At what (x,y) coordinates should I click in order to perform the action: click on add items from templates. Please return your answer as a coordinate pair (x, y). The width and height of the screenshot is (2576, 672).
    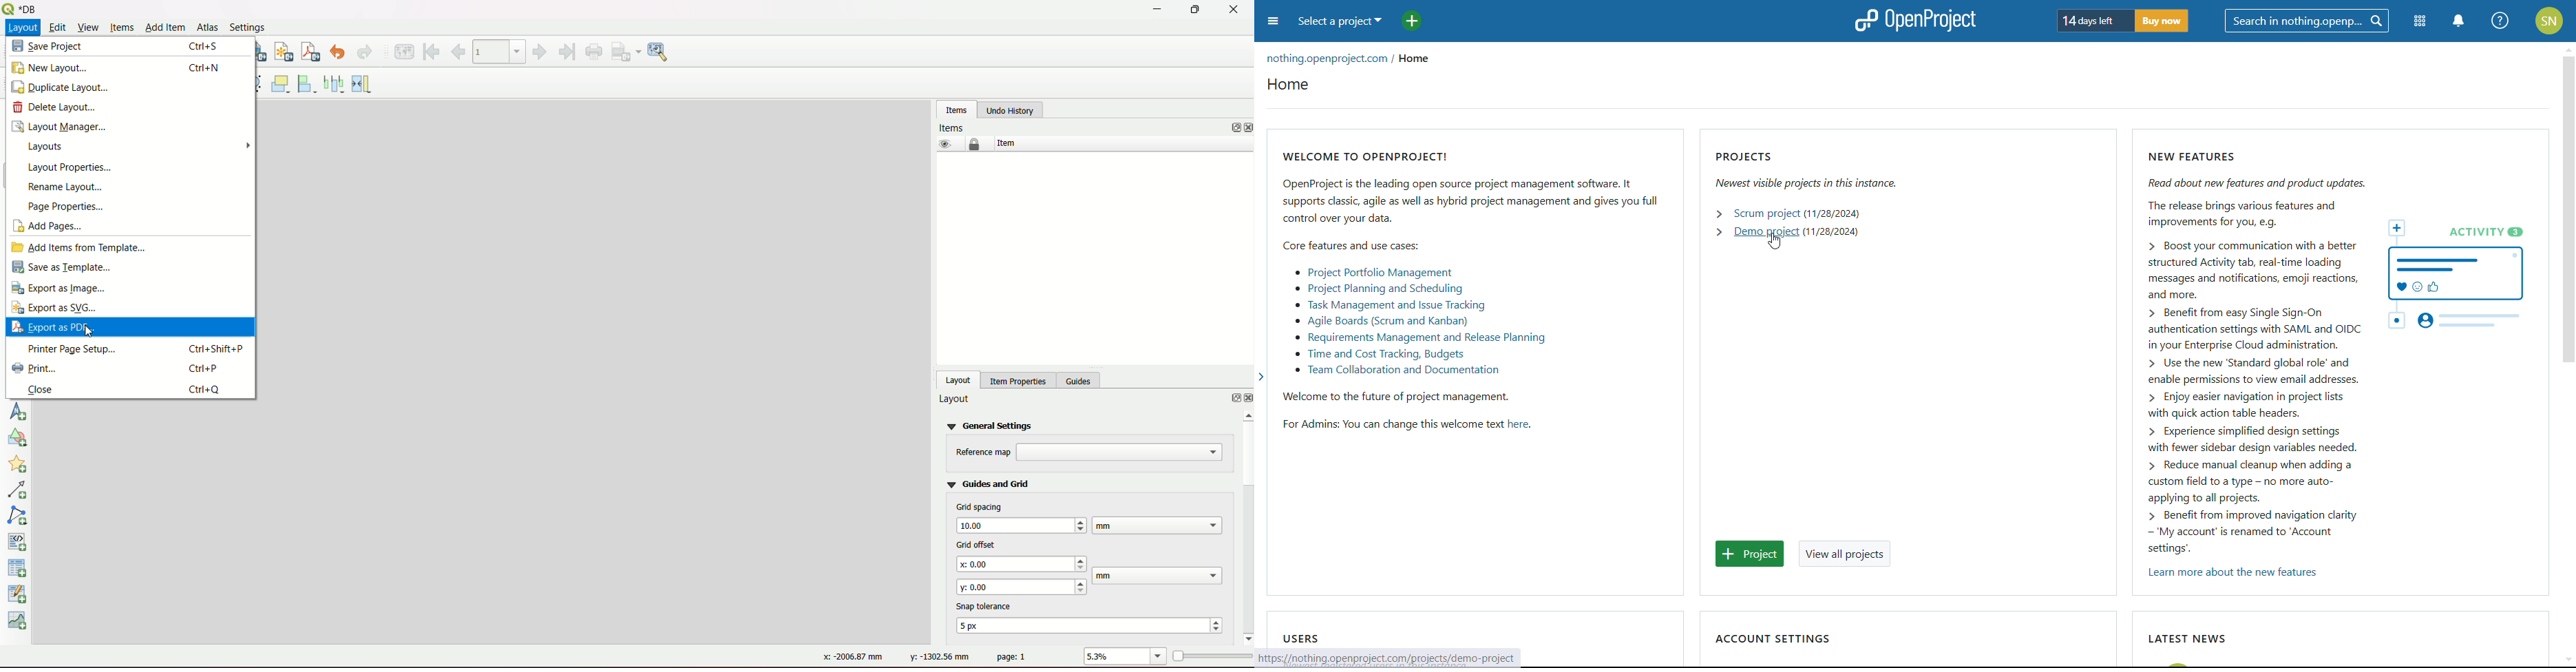
    Looking at the image, I should click on (78, 248).